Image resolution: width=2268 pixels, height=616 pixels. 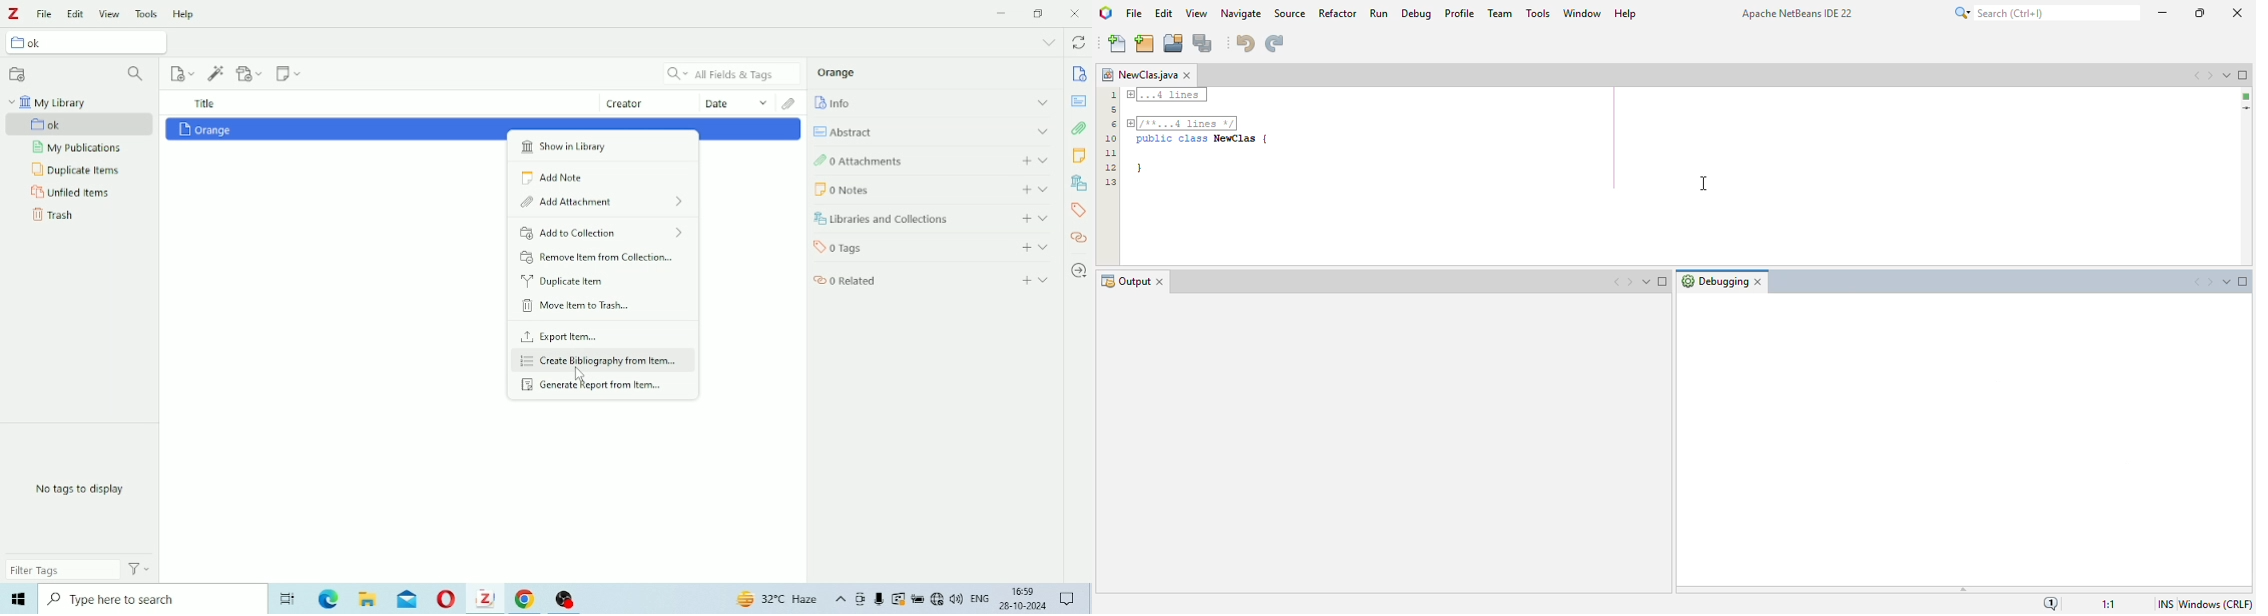 What do you see at coordinates (81, 125) in the screenshot?
I see `ok` at bounding box center [81, 125].